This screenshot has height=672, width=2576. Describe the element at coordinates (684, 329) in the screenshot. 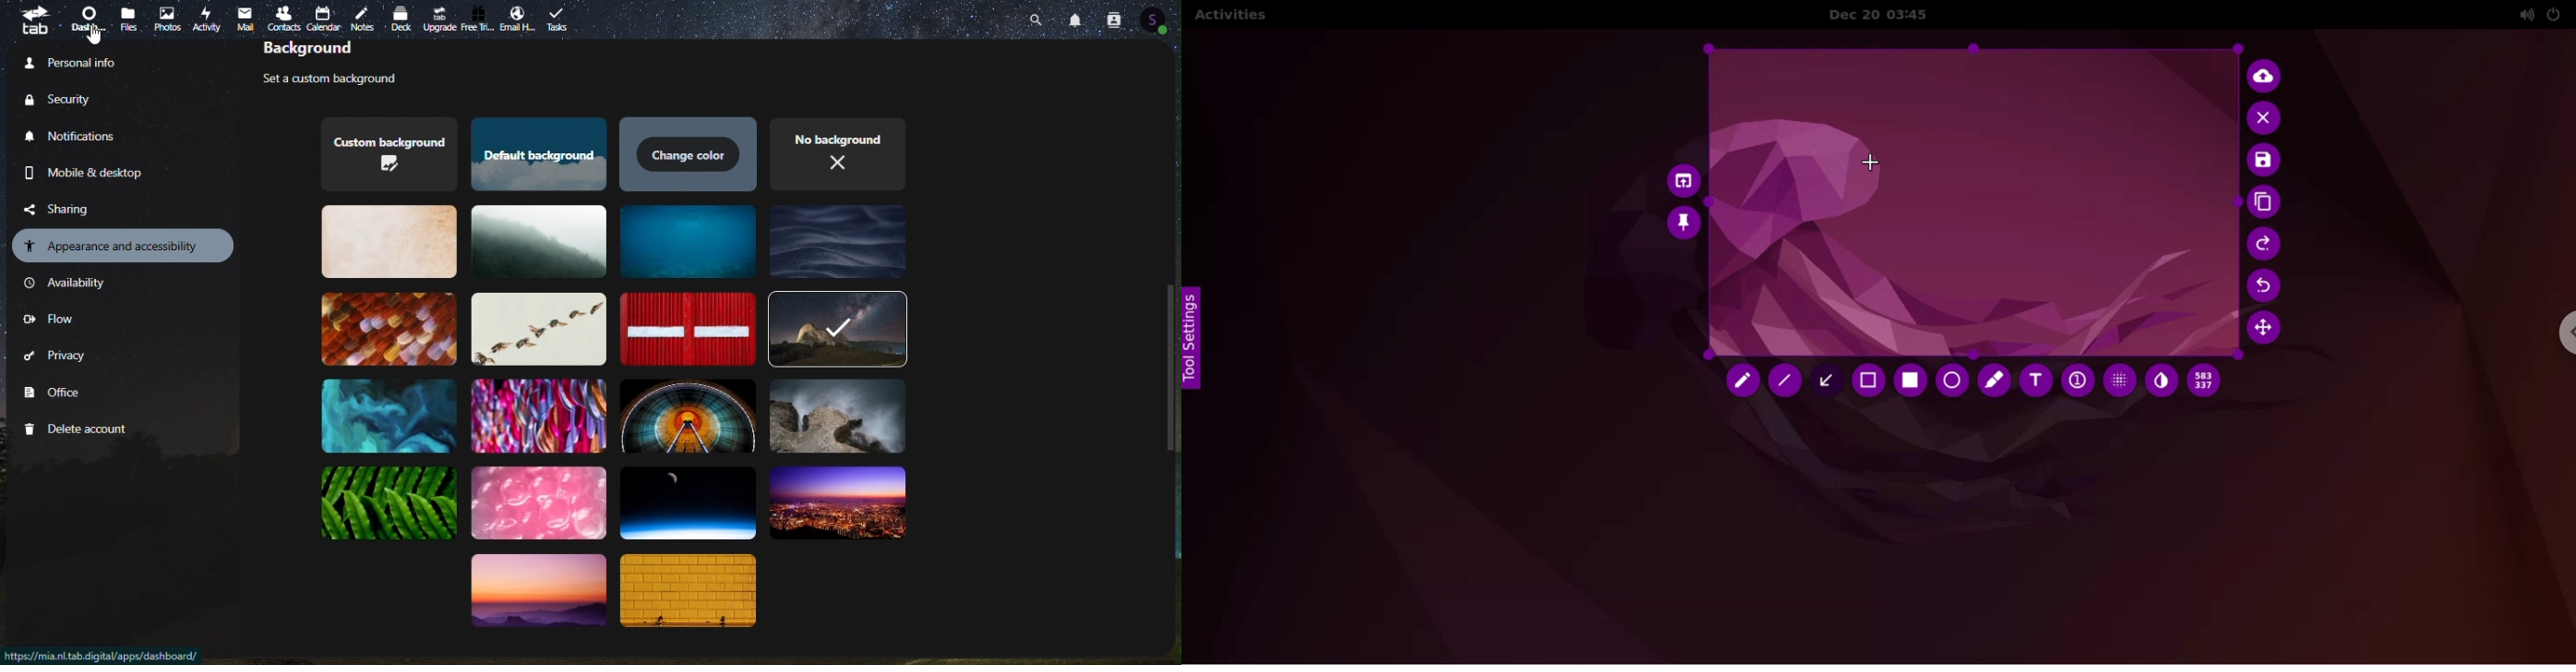

I see `Themes` at that location.